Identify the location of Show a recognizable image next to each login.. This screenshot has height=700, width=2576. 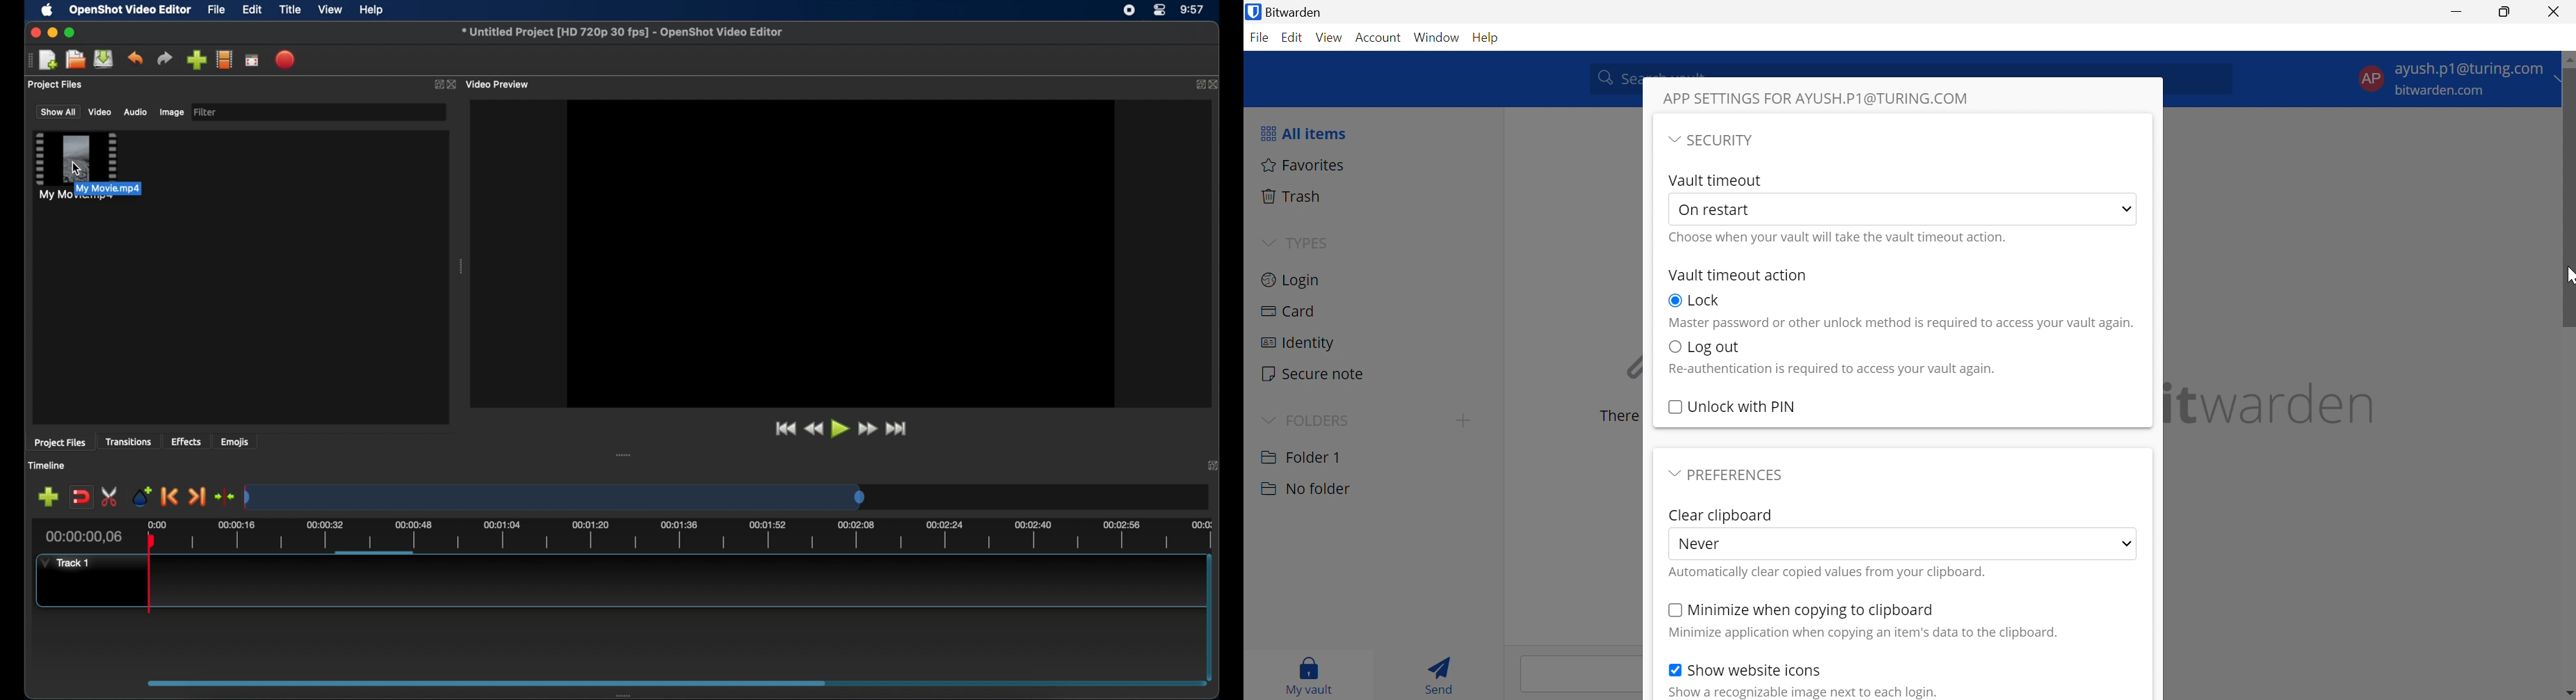
(1796, 693).